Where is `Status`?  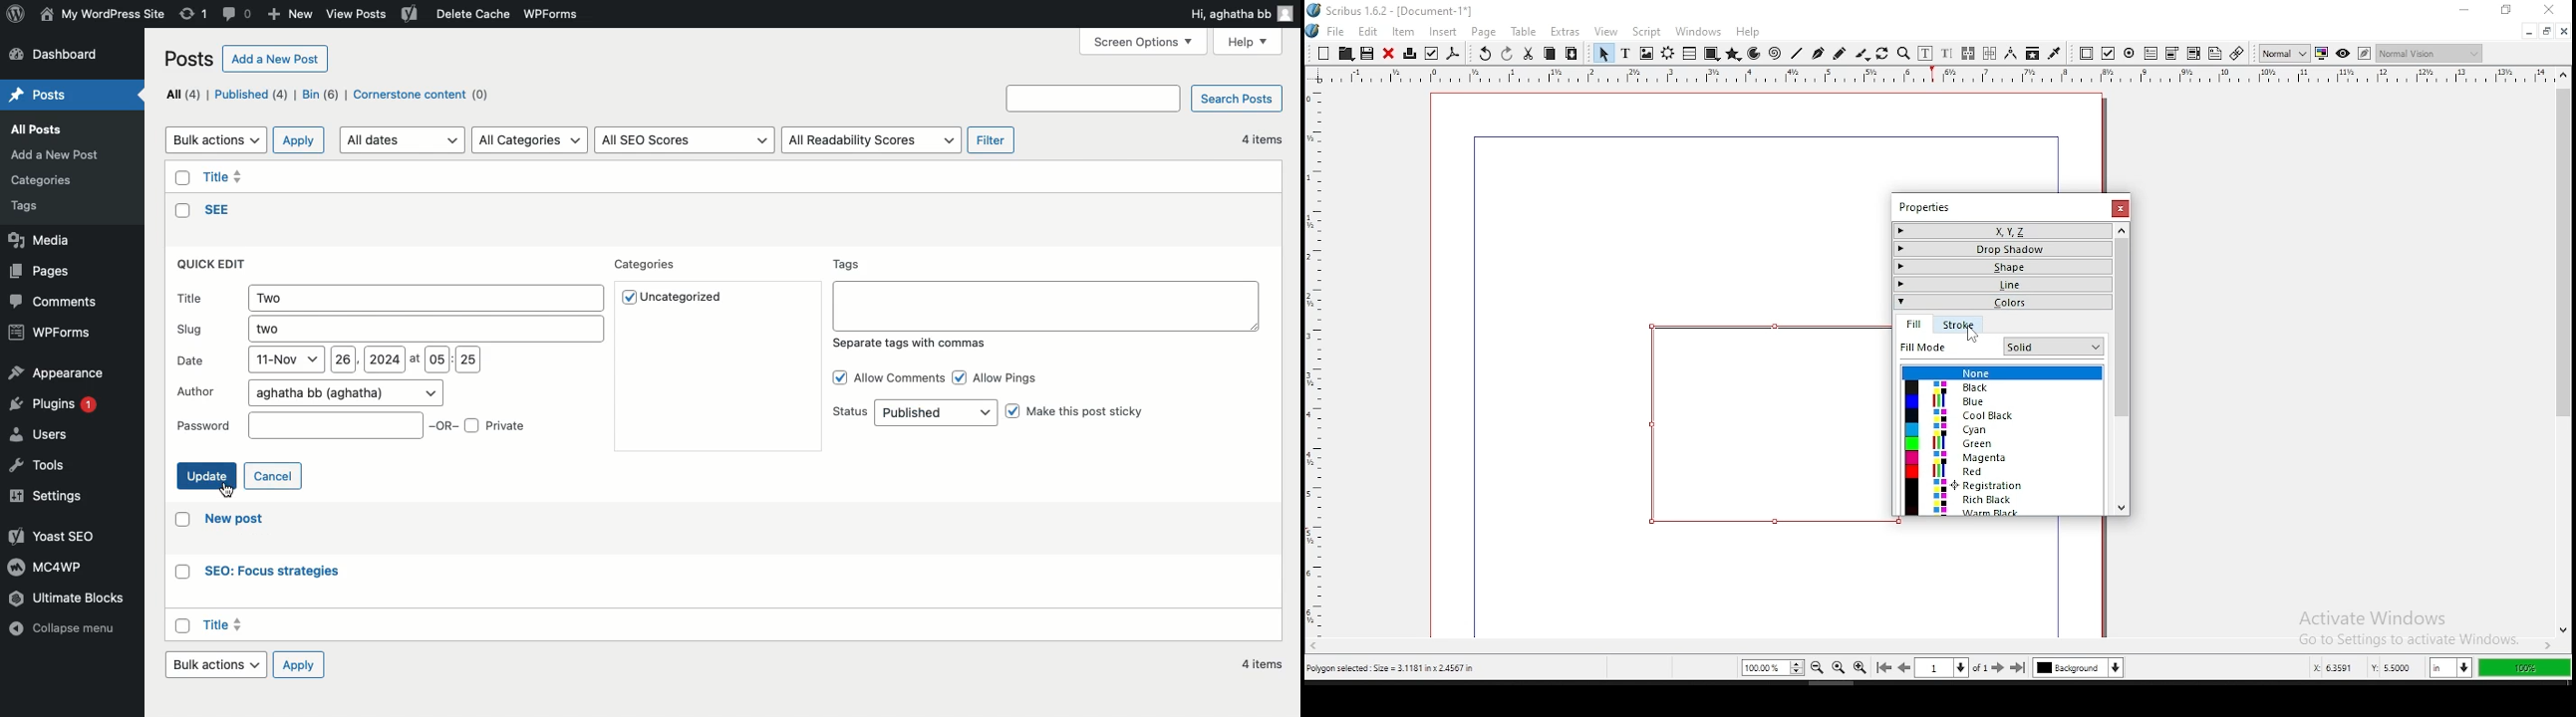 Status is located at coordinates (914, 413).